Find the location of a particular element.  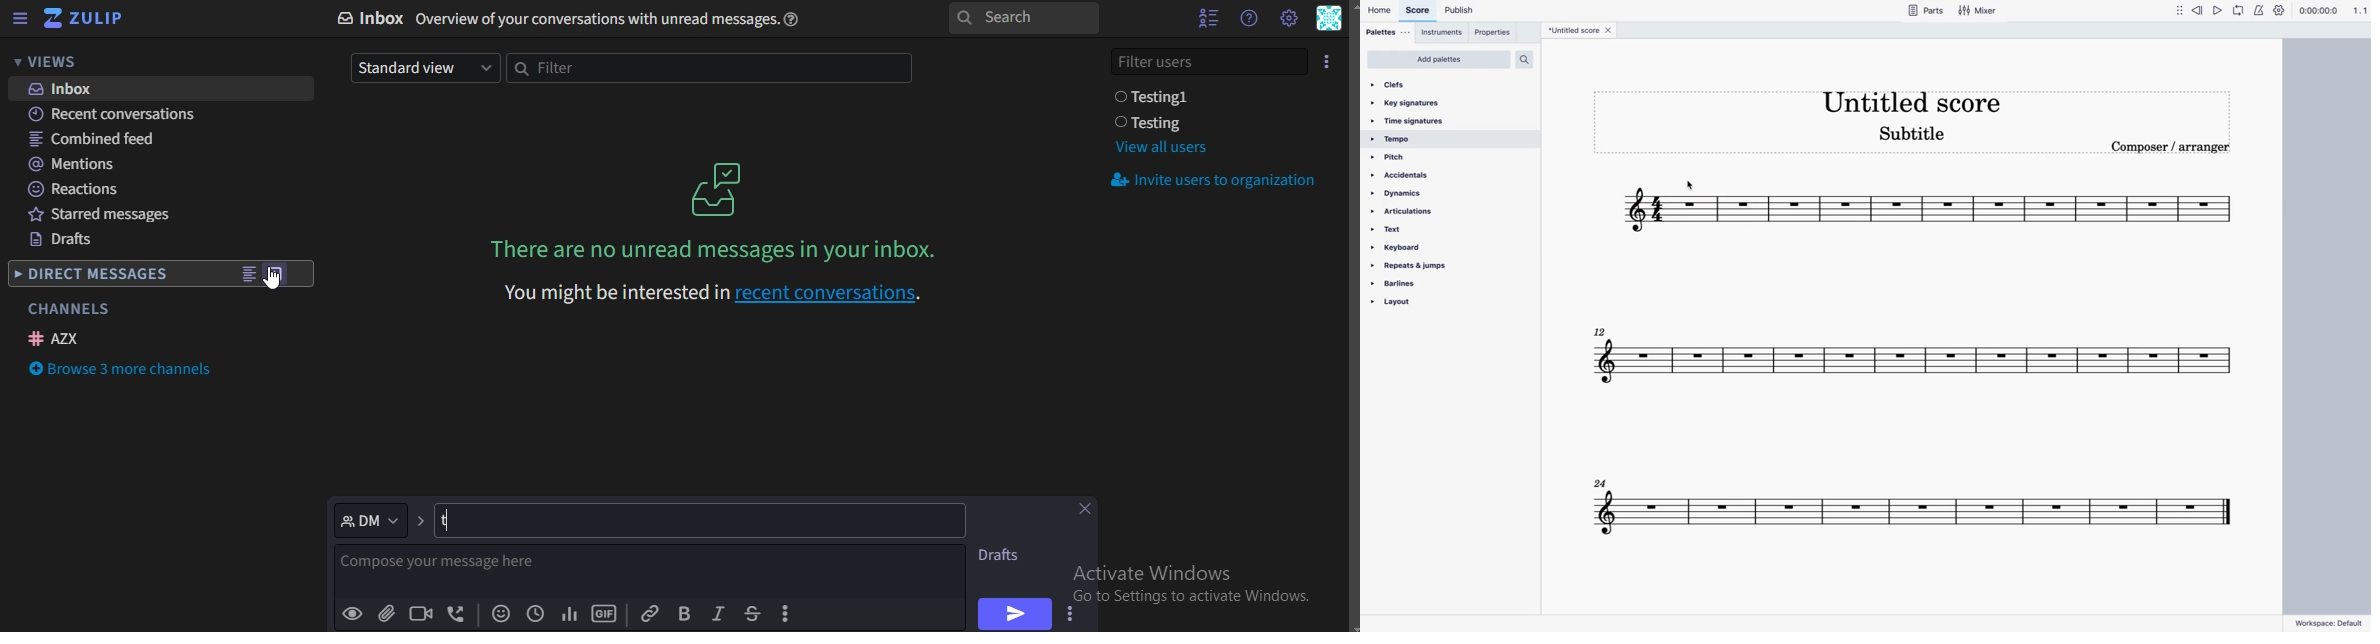

standard view is located at coordinates (422, 67).